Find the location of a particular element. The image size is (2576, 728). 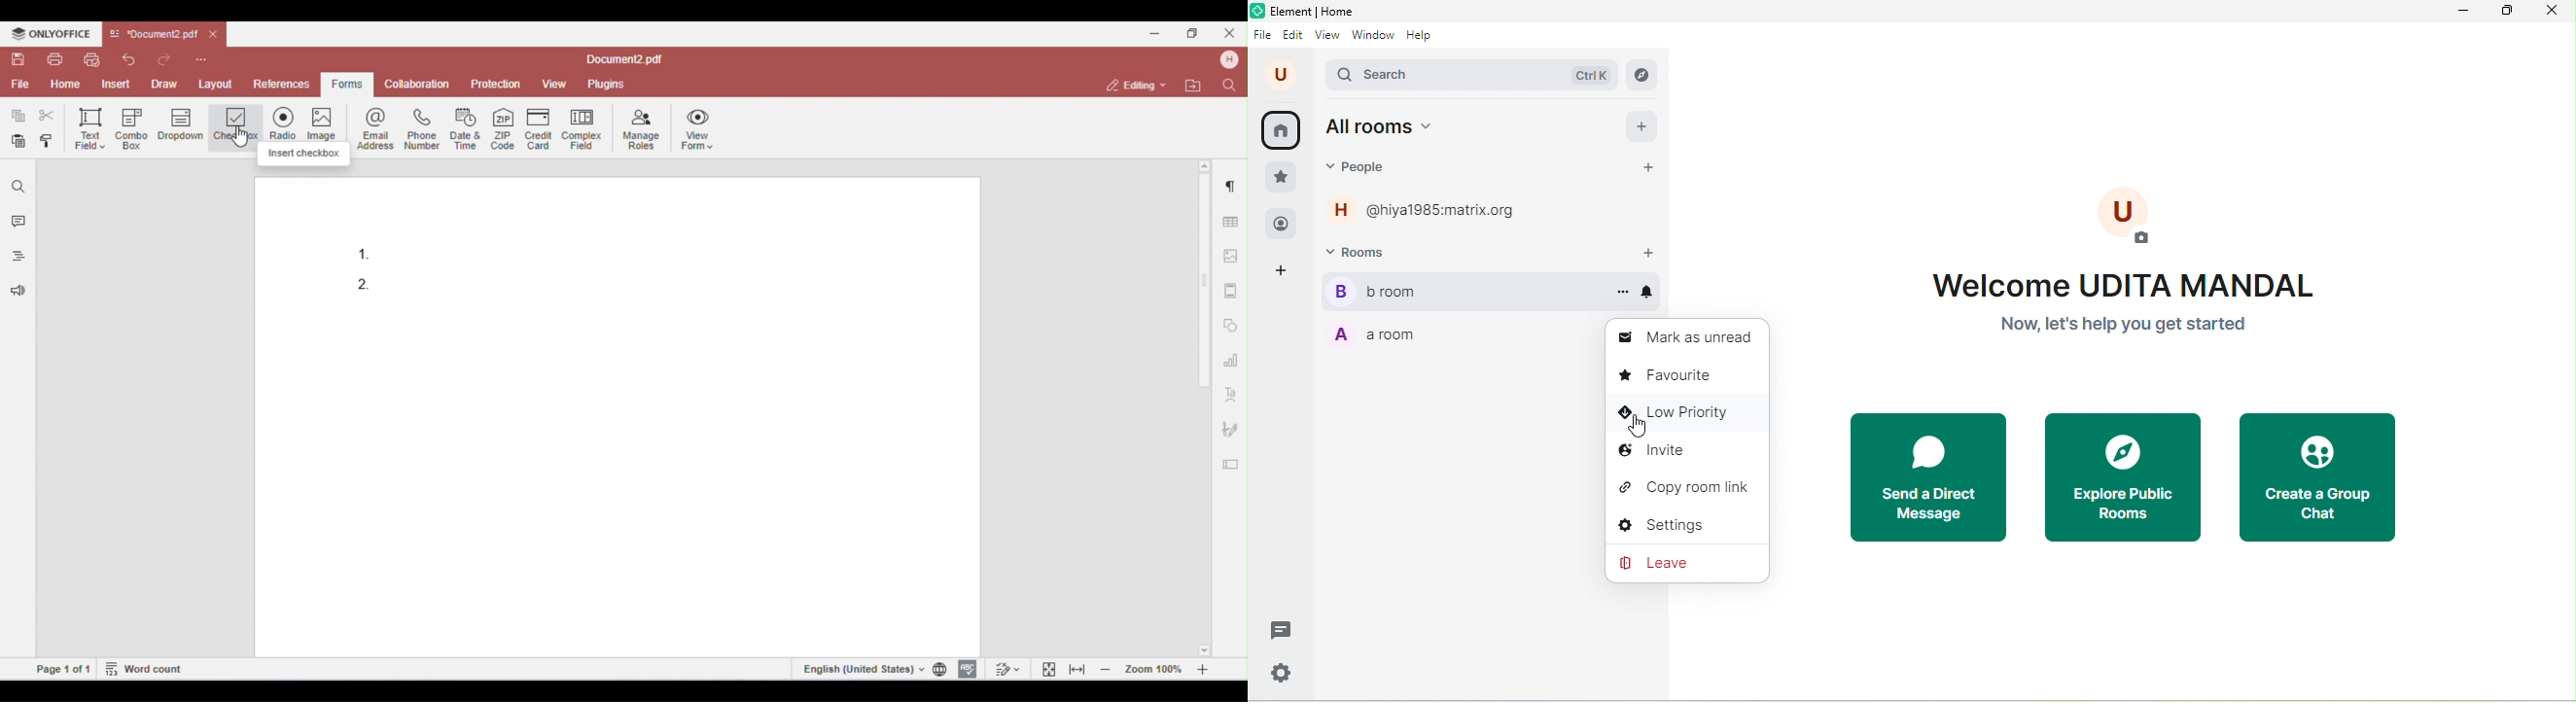

explore rooms is located at coordinates (1642, 73).